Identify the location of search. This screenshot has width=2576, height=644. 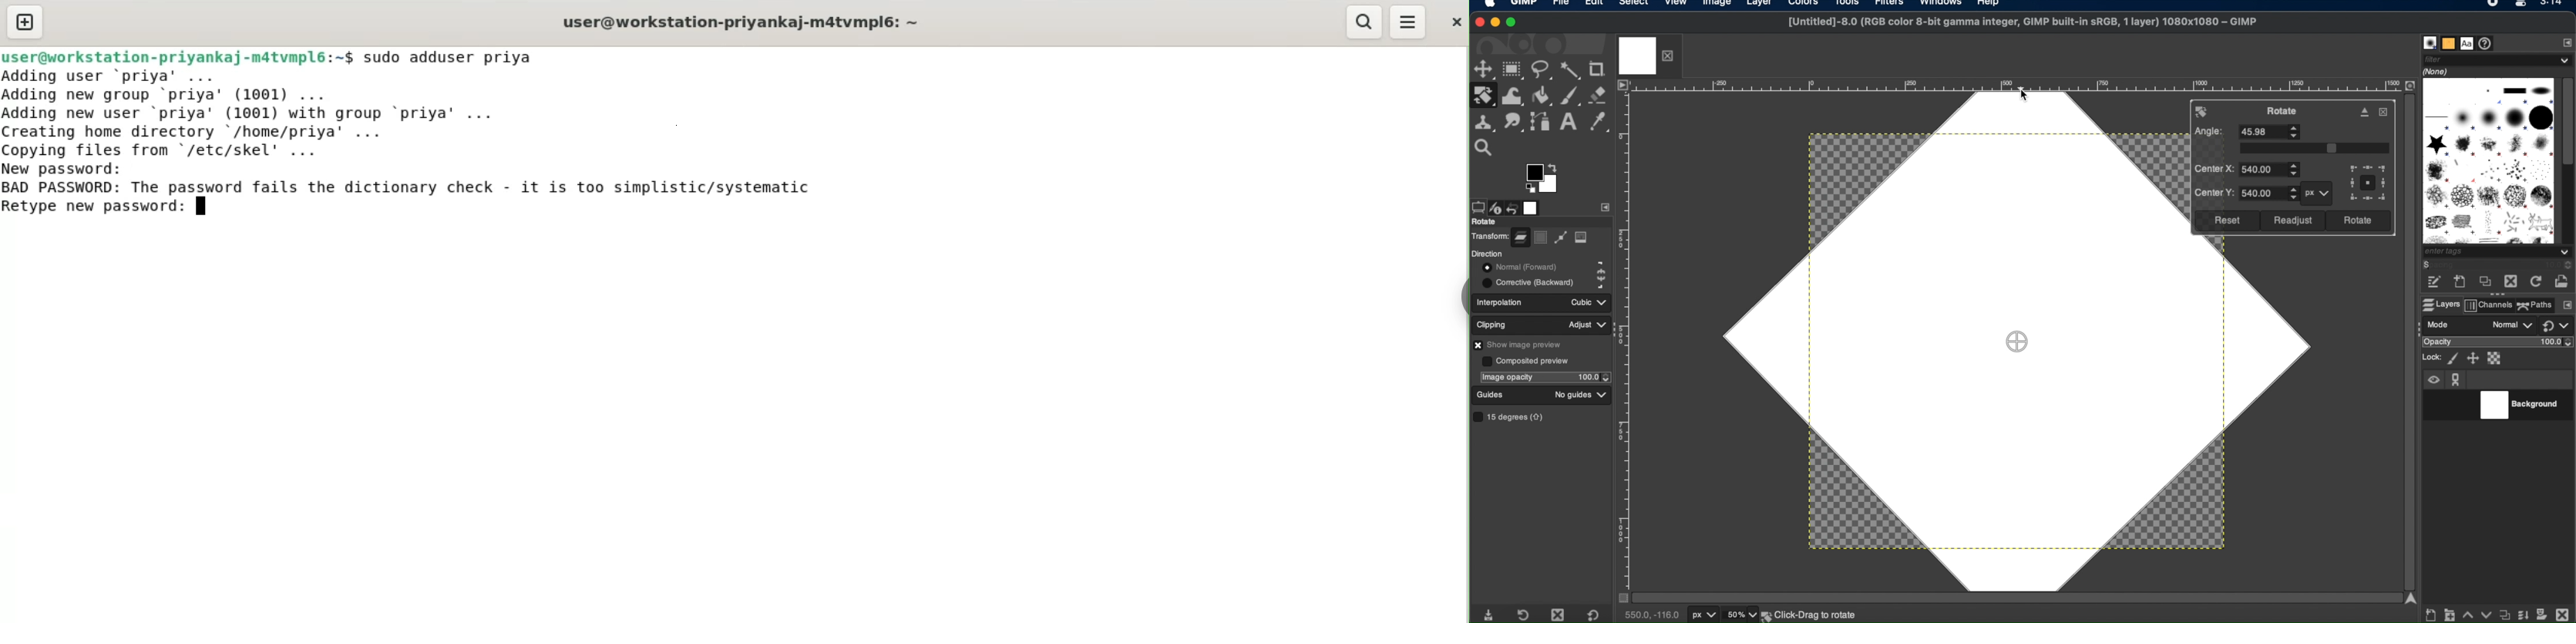
(1365, 22).